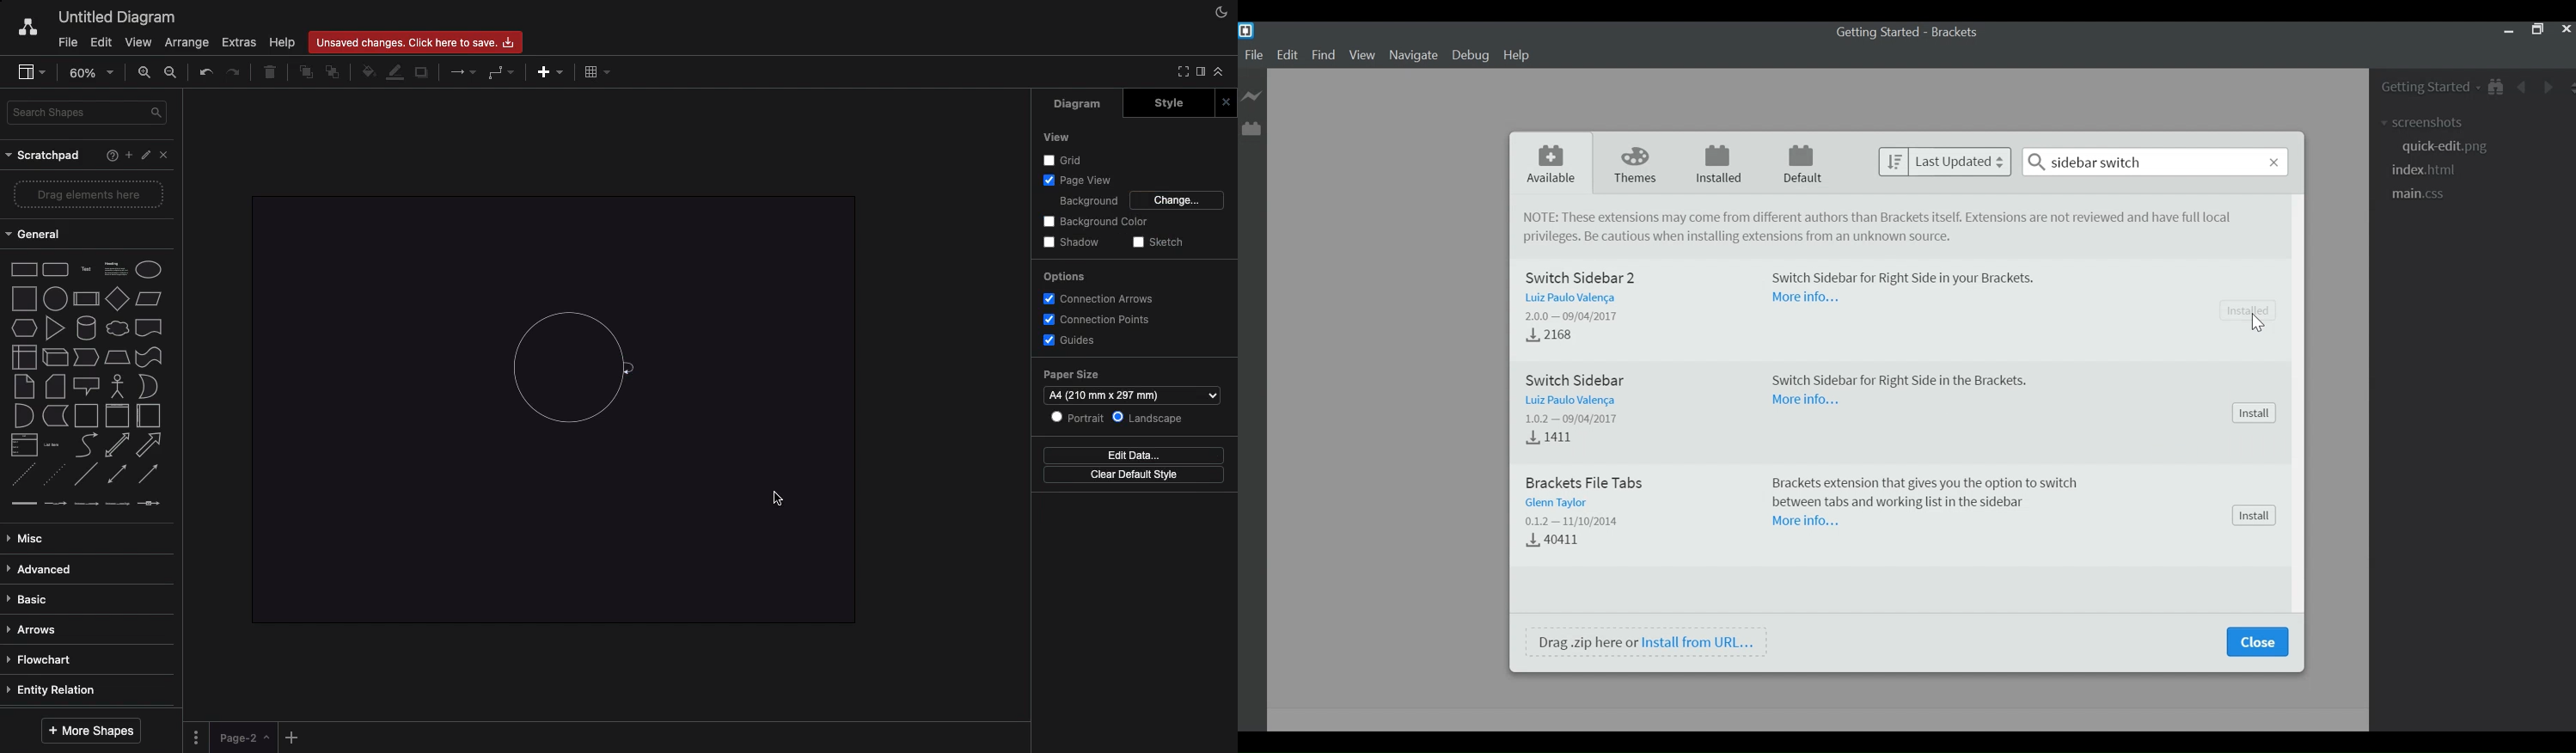 This screenshot has width=2576, height=756. What do you see at coordinates (1583, 484) in the screenshot?
I see `Brackets File Tabs` at bounding box center [1583, 484].